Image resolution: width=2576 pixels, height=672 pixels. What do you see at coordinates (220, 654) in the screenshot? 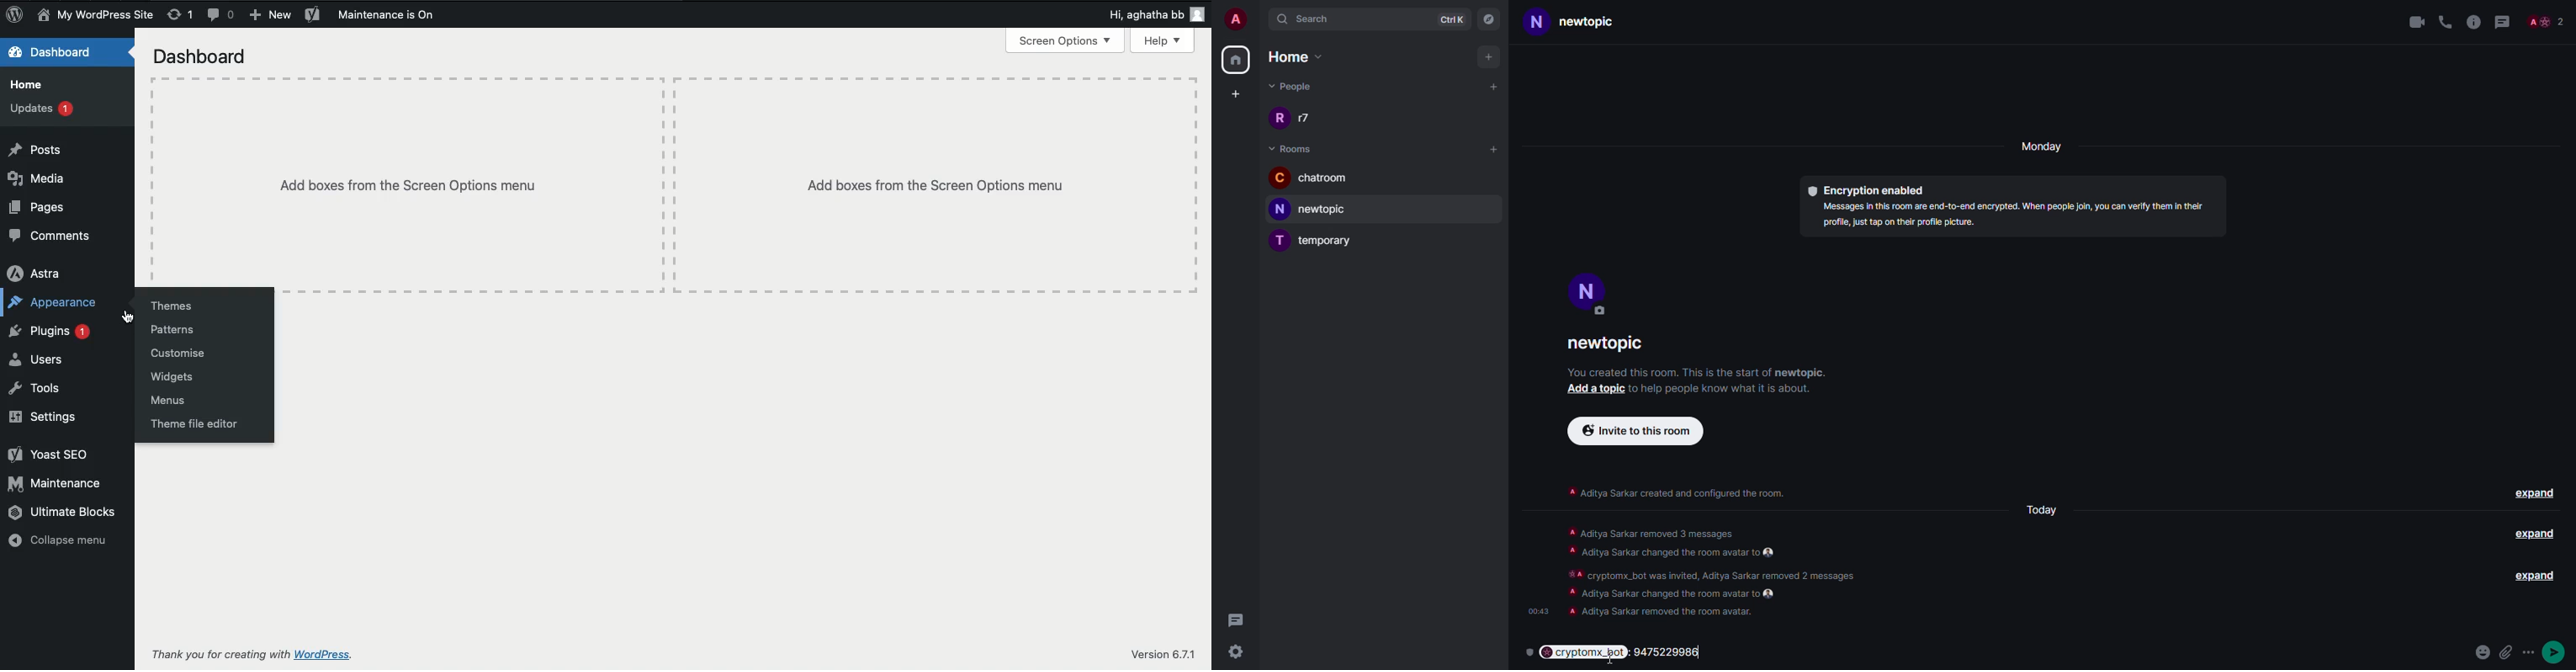
I see `Thank you for creating with` at bounding box center [220, 654].